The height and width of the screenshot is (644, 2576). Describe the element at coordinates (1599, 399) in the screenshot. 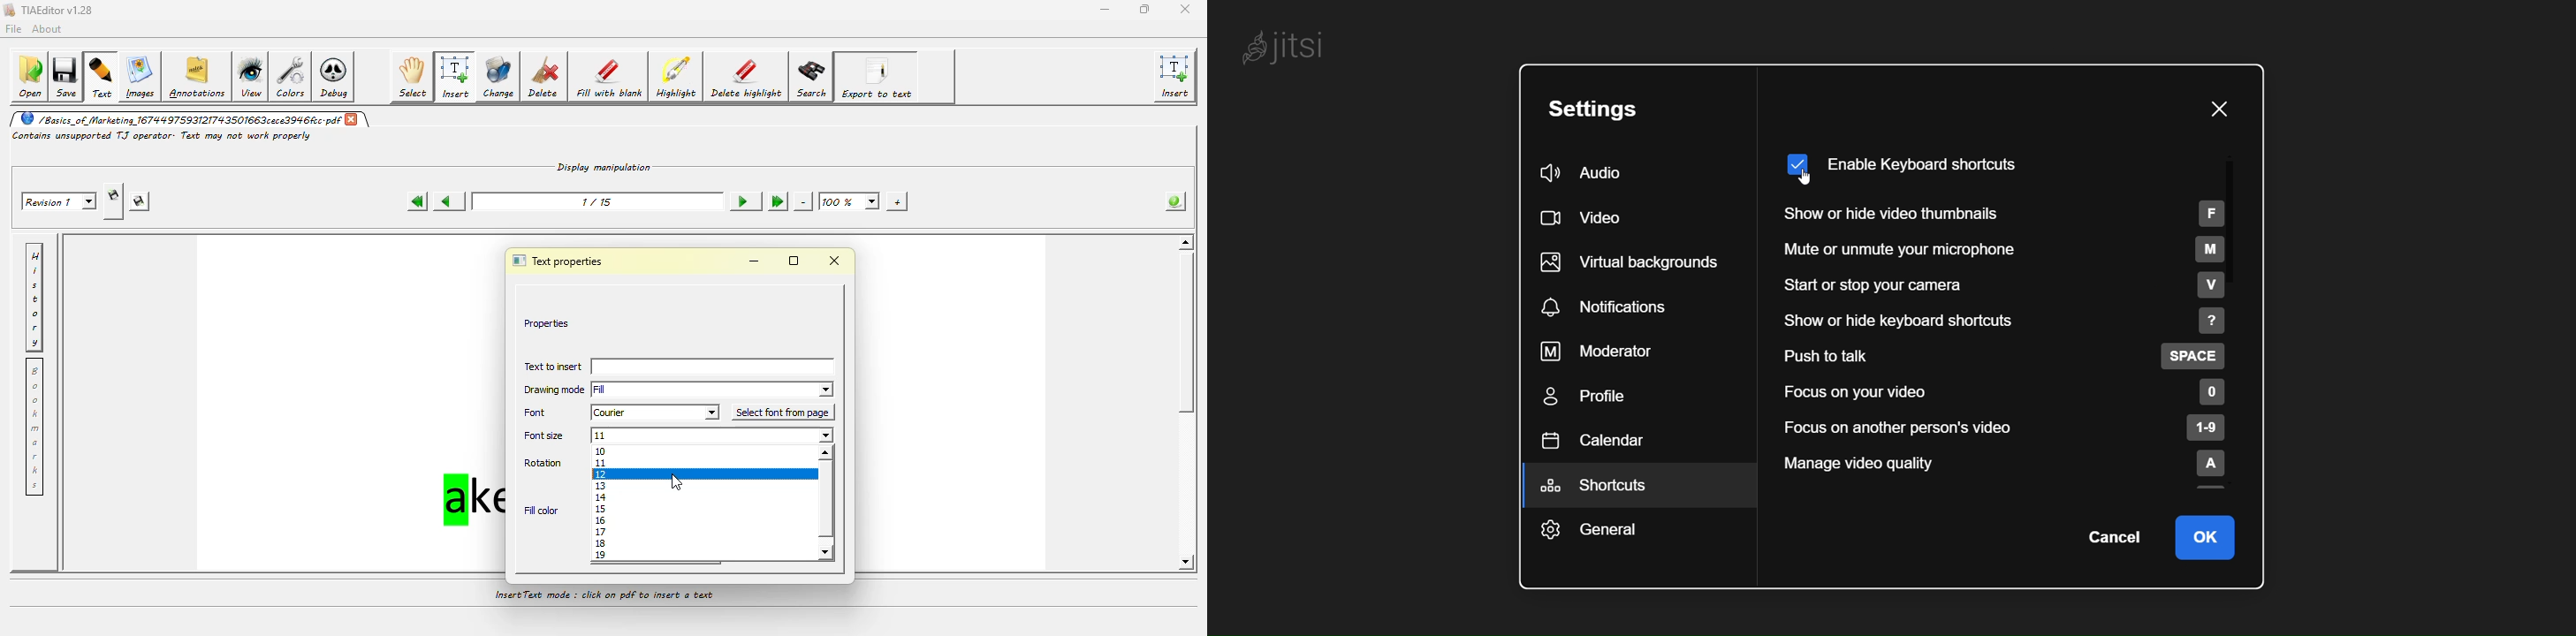

I see `profile` at that location.